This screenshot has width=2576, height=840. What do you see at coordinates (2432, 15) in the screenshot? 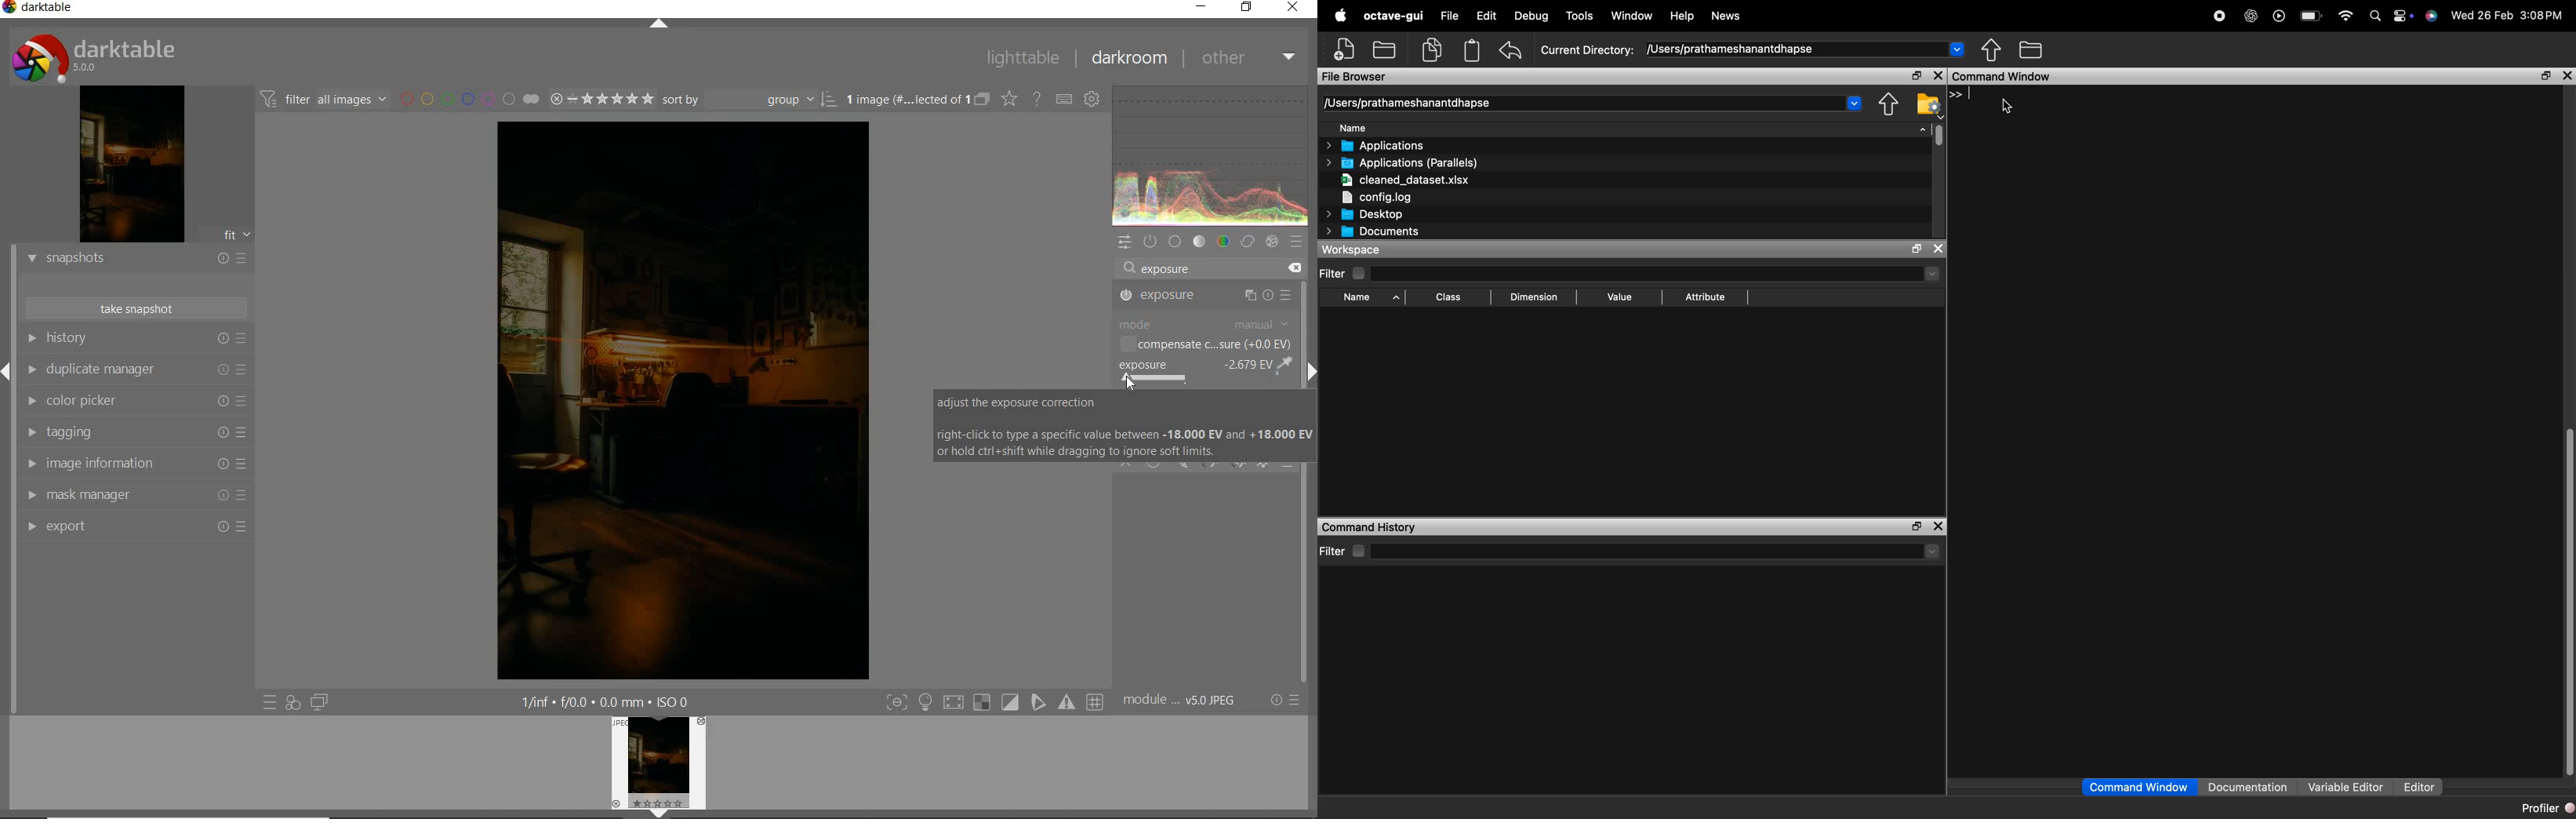
I see `Siri` at bounding box center [2432, 15].